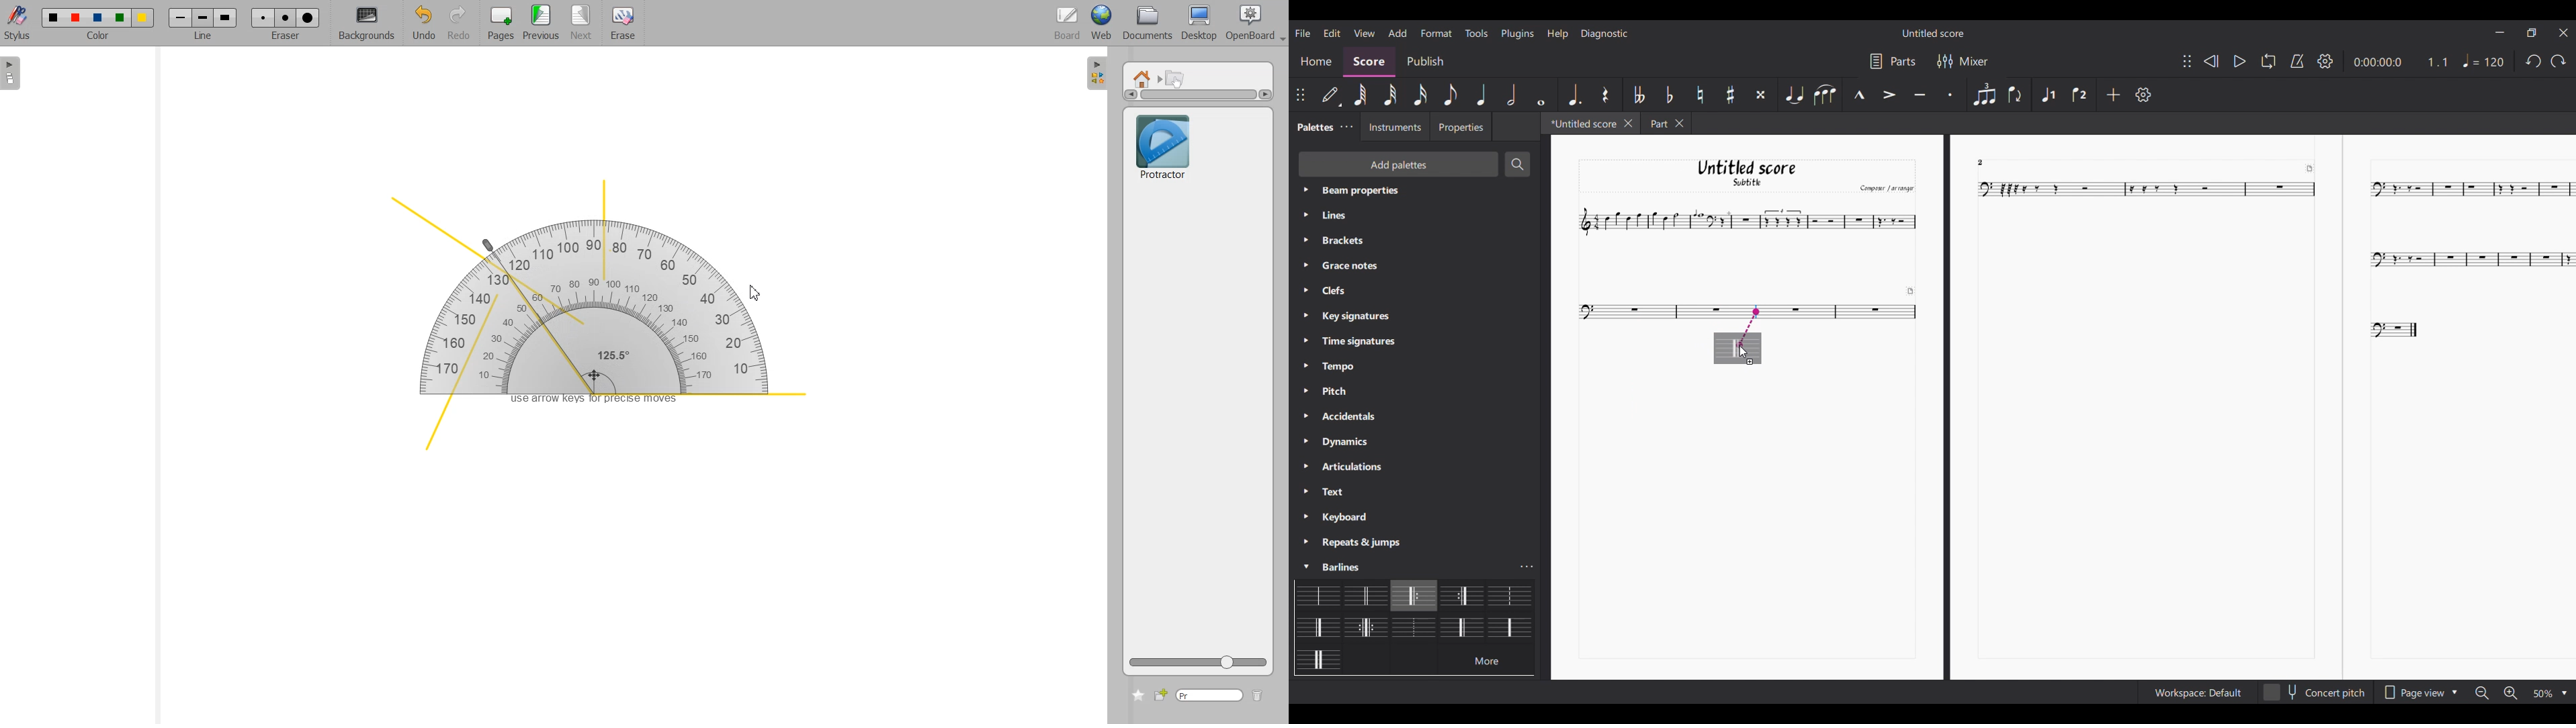 This screenshot has width=2576, height=728. I want to click on Show in smaller tab, so click(2533, 33).